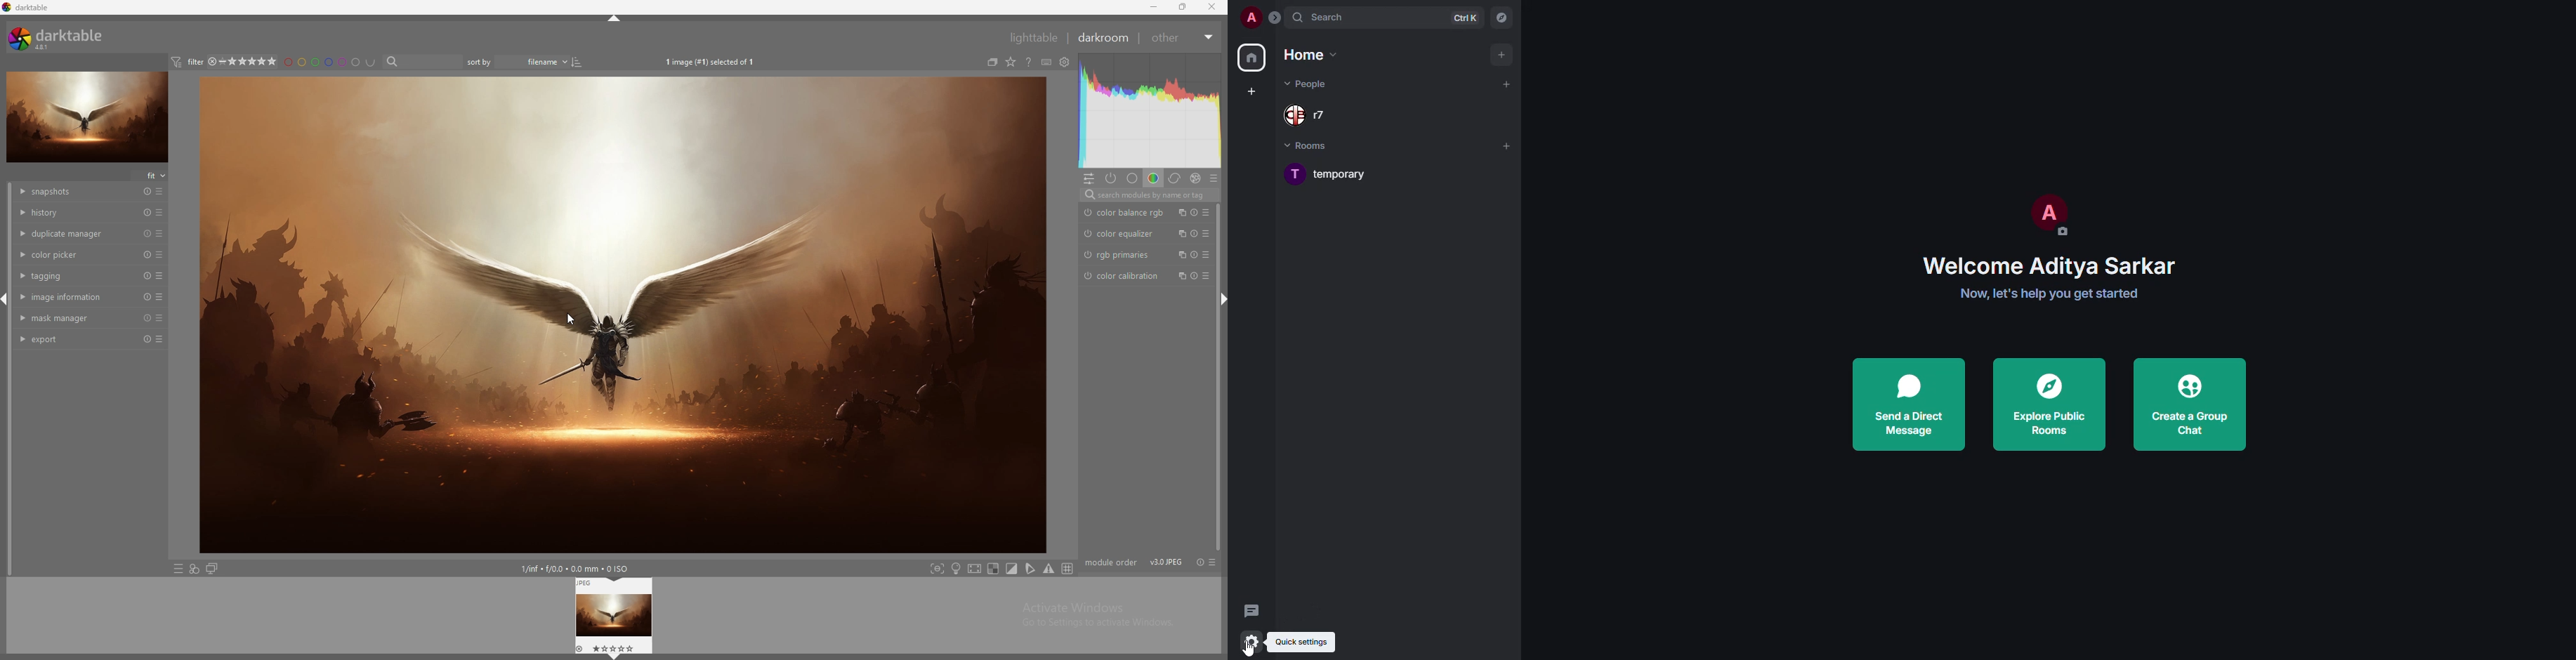 The image size is (2576, 672). Describe the element at coordinates (1154, 7) in the screenshot. I see `minimize` at that location.